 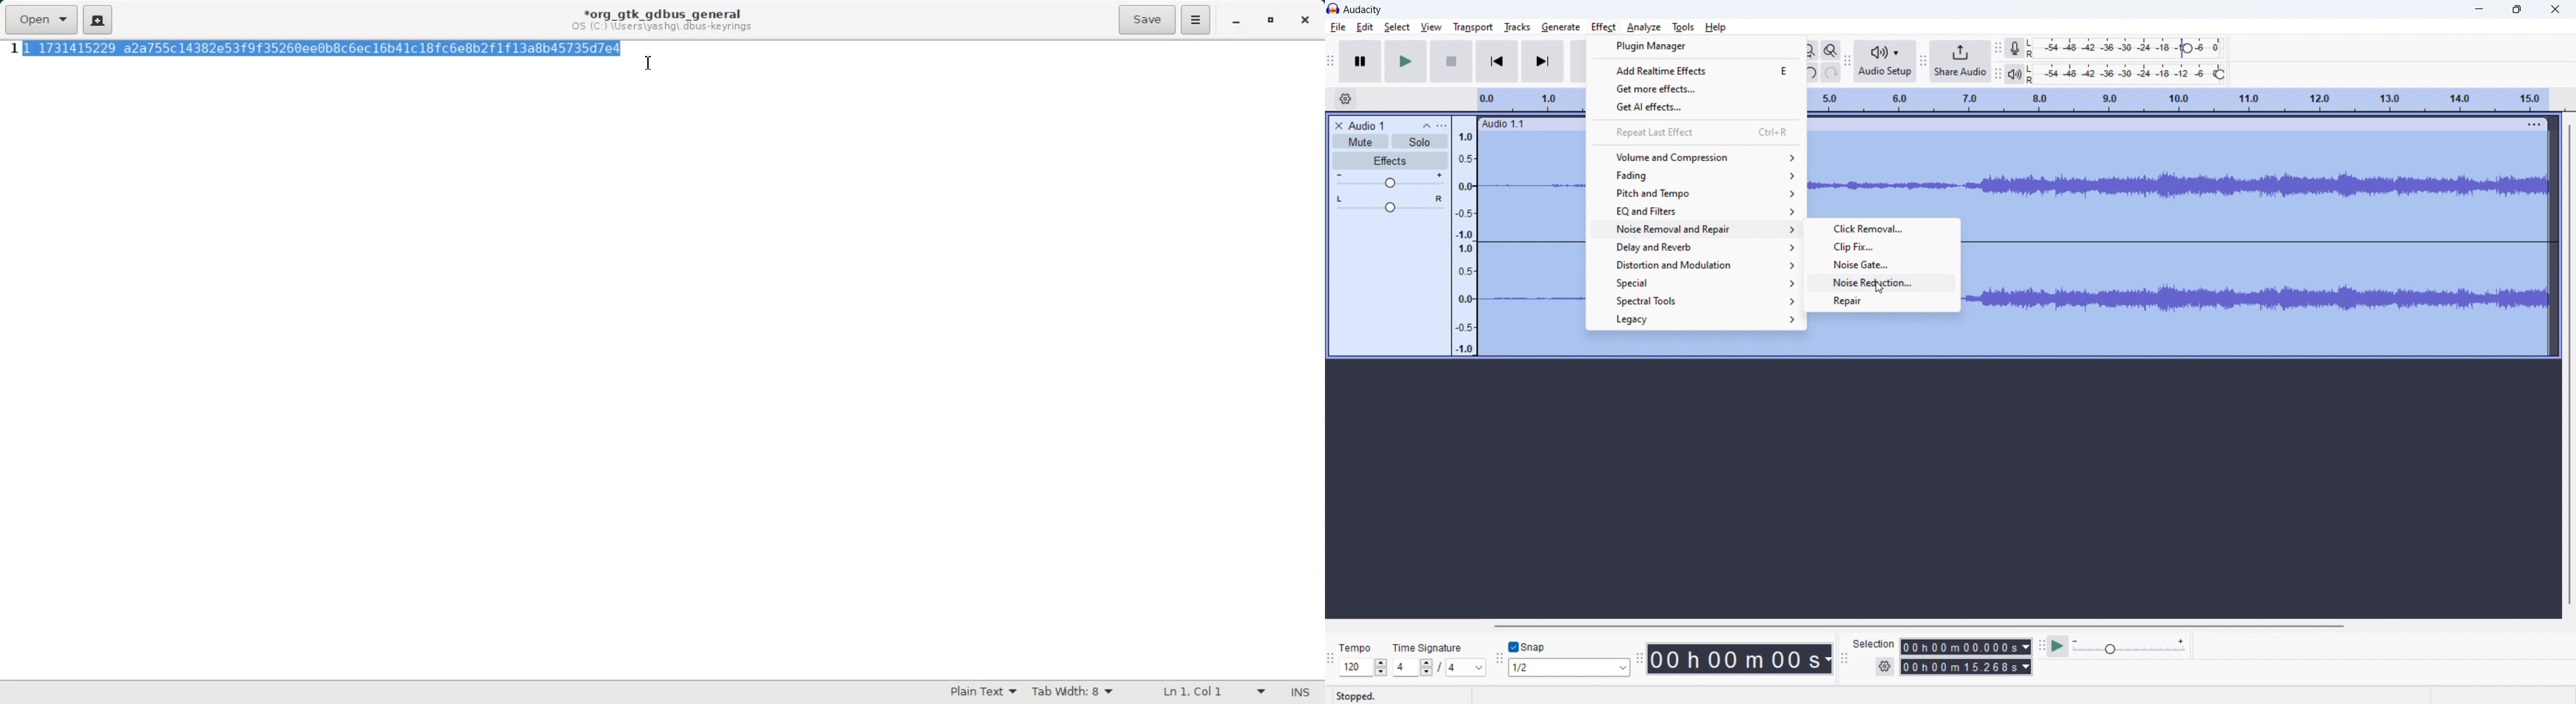 What do you see at coordinates (1694, 132) in the screenshot?
I see `repeat last effect` at bounding box center [1694, 132].